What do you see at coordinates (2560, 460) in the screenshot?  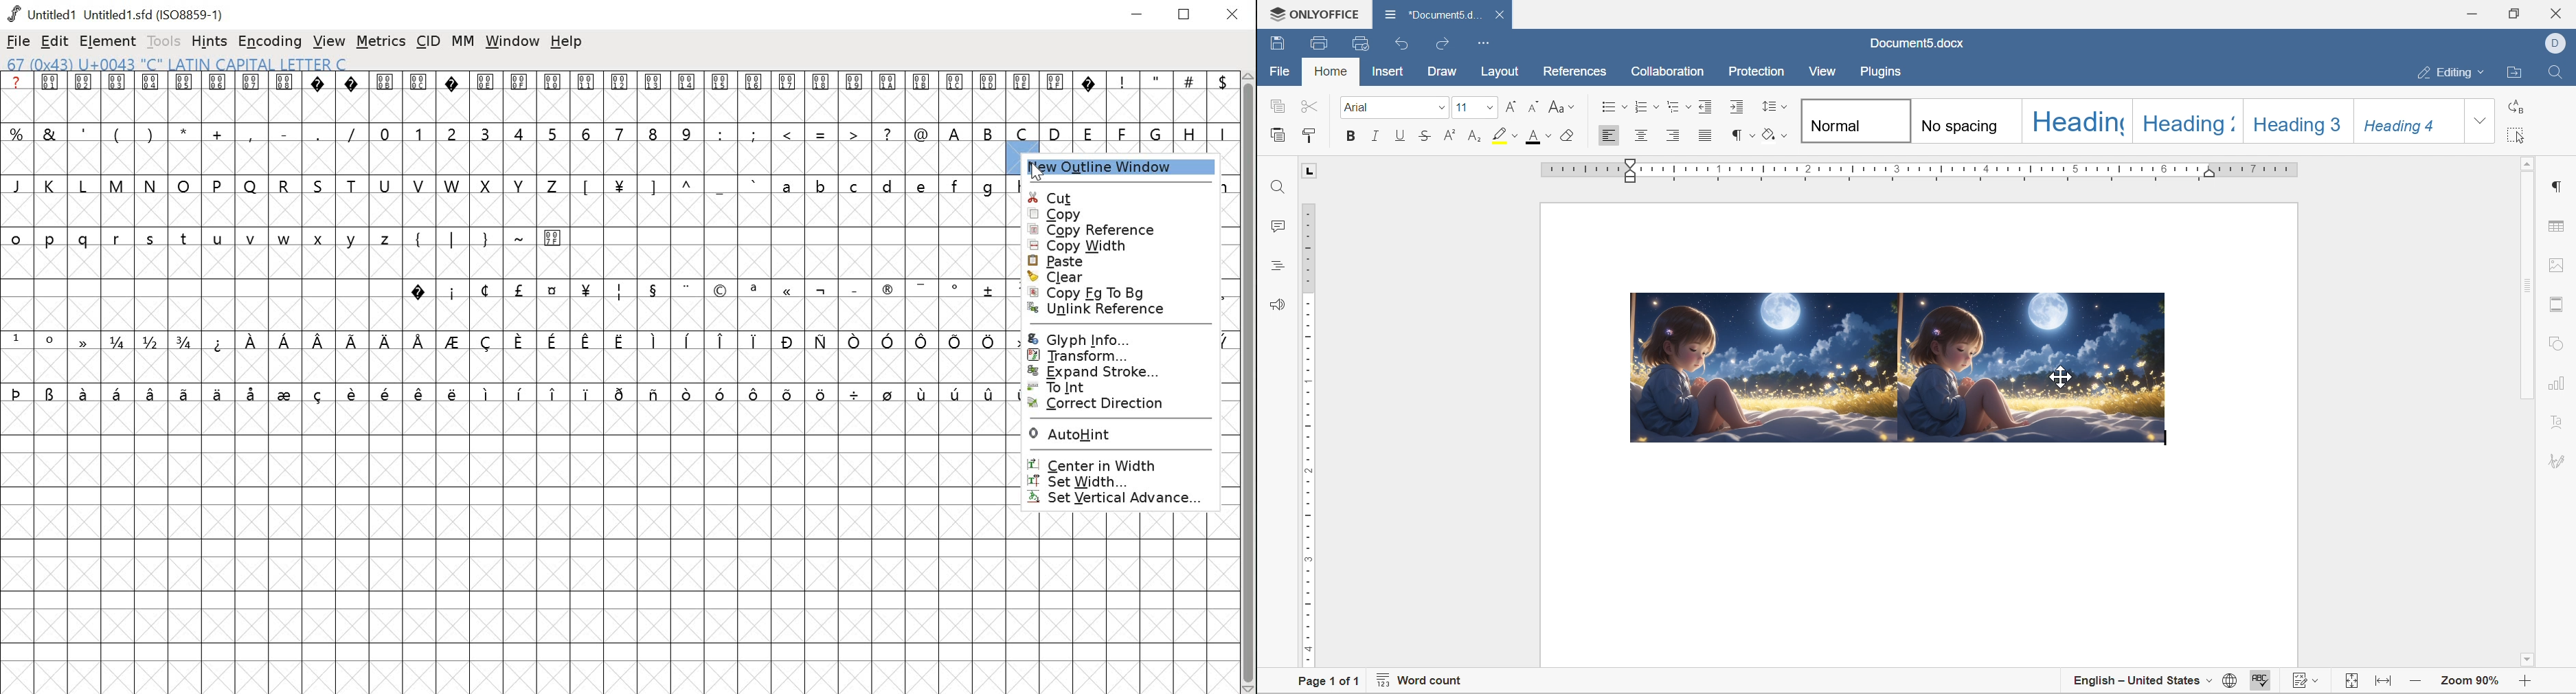 I see `signature settings` at bounding box center [2560, 460].